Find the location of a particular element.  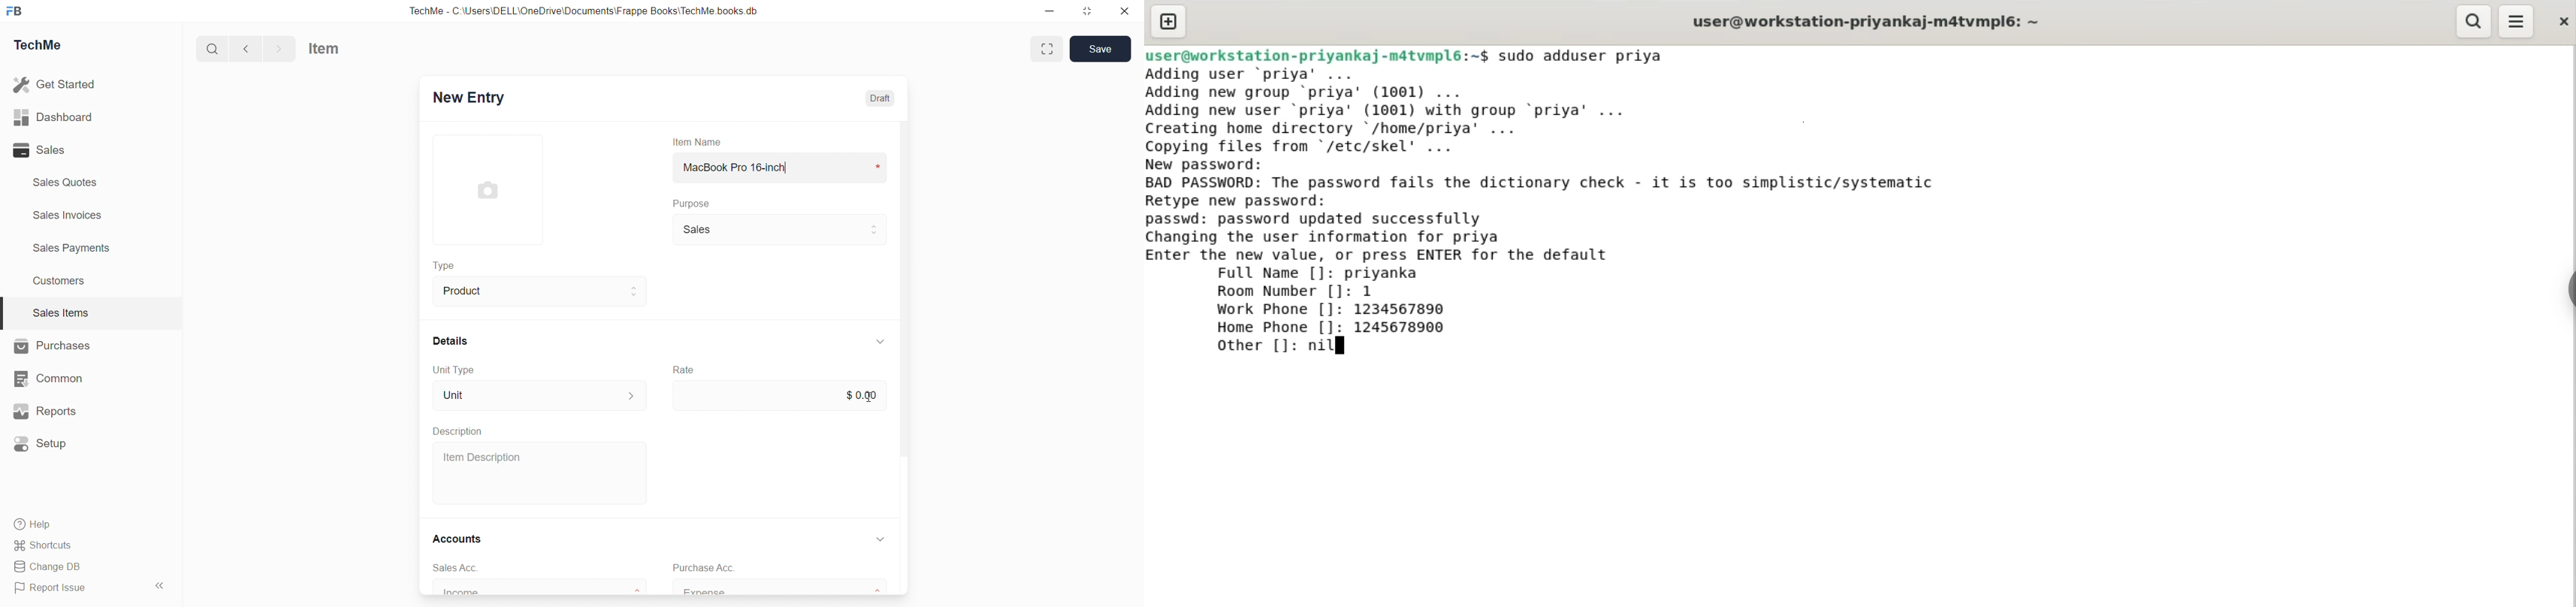

Unit Type is located at coordinates (454, 371).